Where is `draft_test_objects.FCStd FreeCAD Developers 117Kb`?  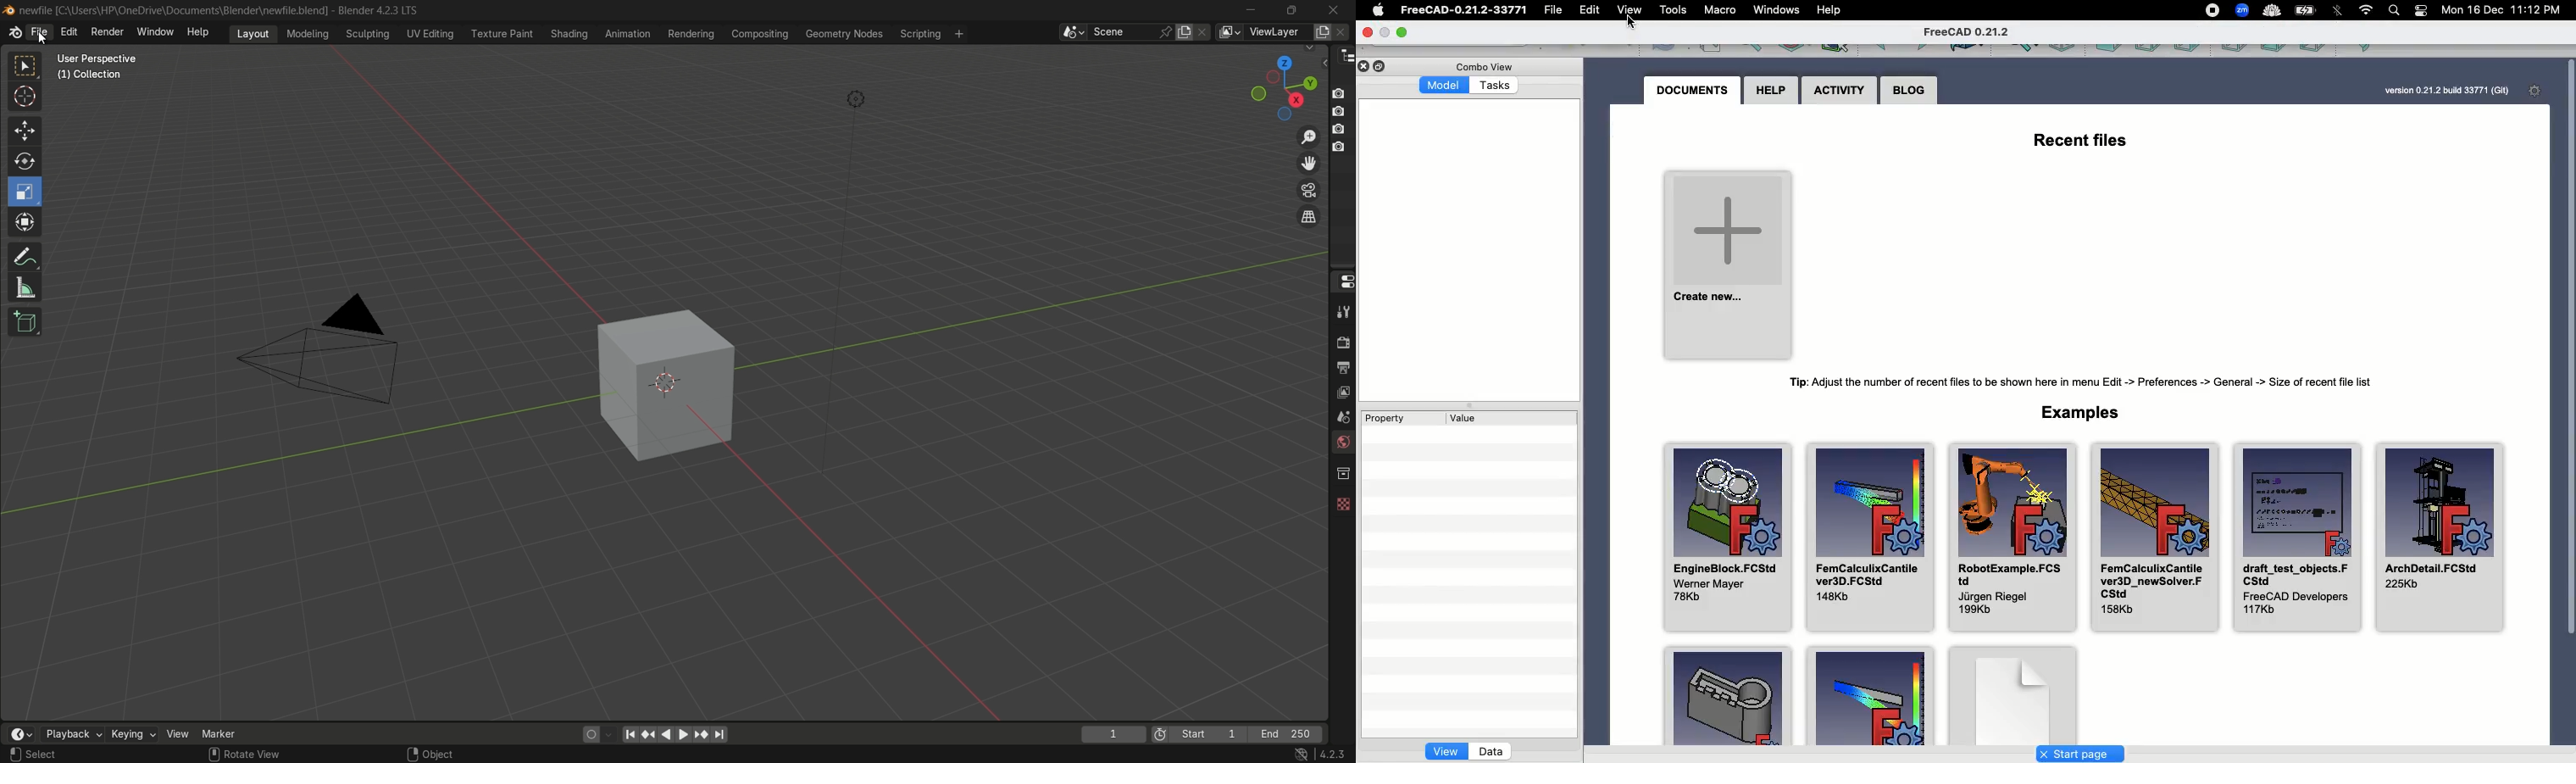
draft_test_objects.FCStd FreeCAD Developers 117Kb is located at coordinates (2296, 540).